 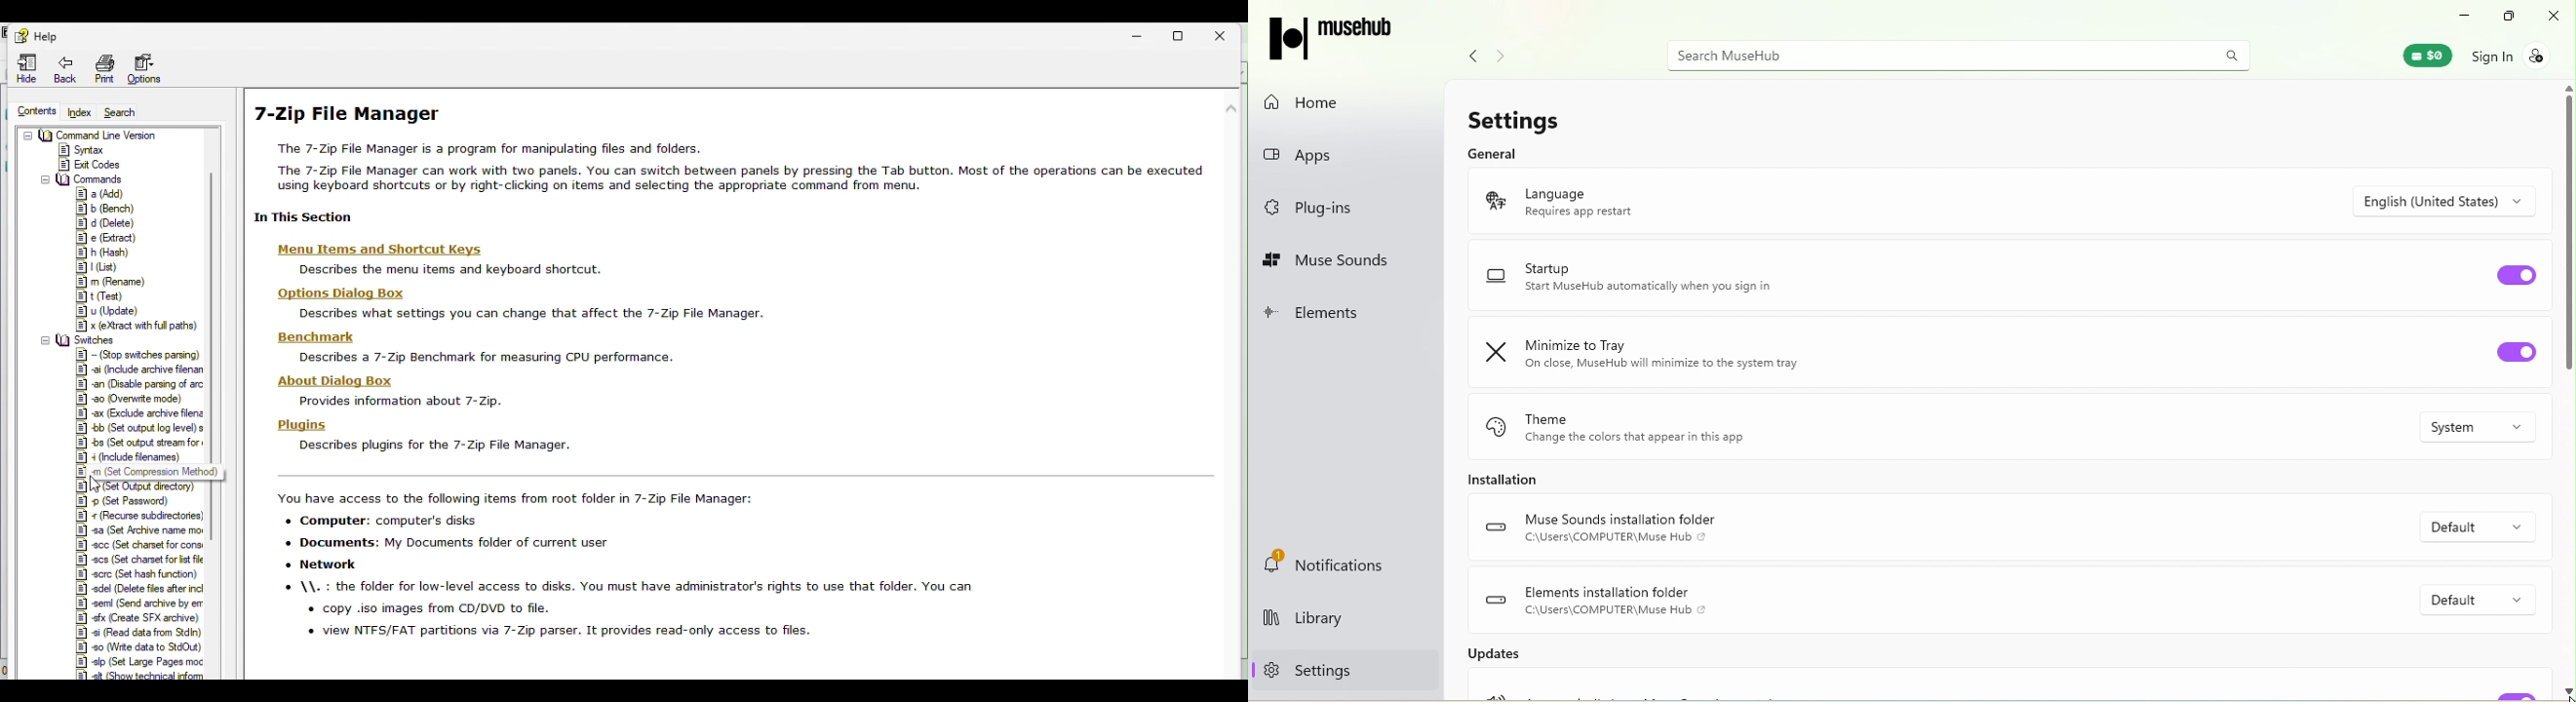 I want to click on benchmark, so click(x=307, y=338).